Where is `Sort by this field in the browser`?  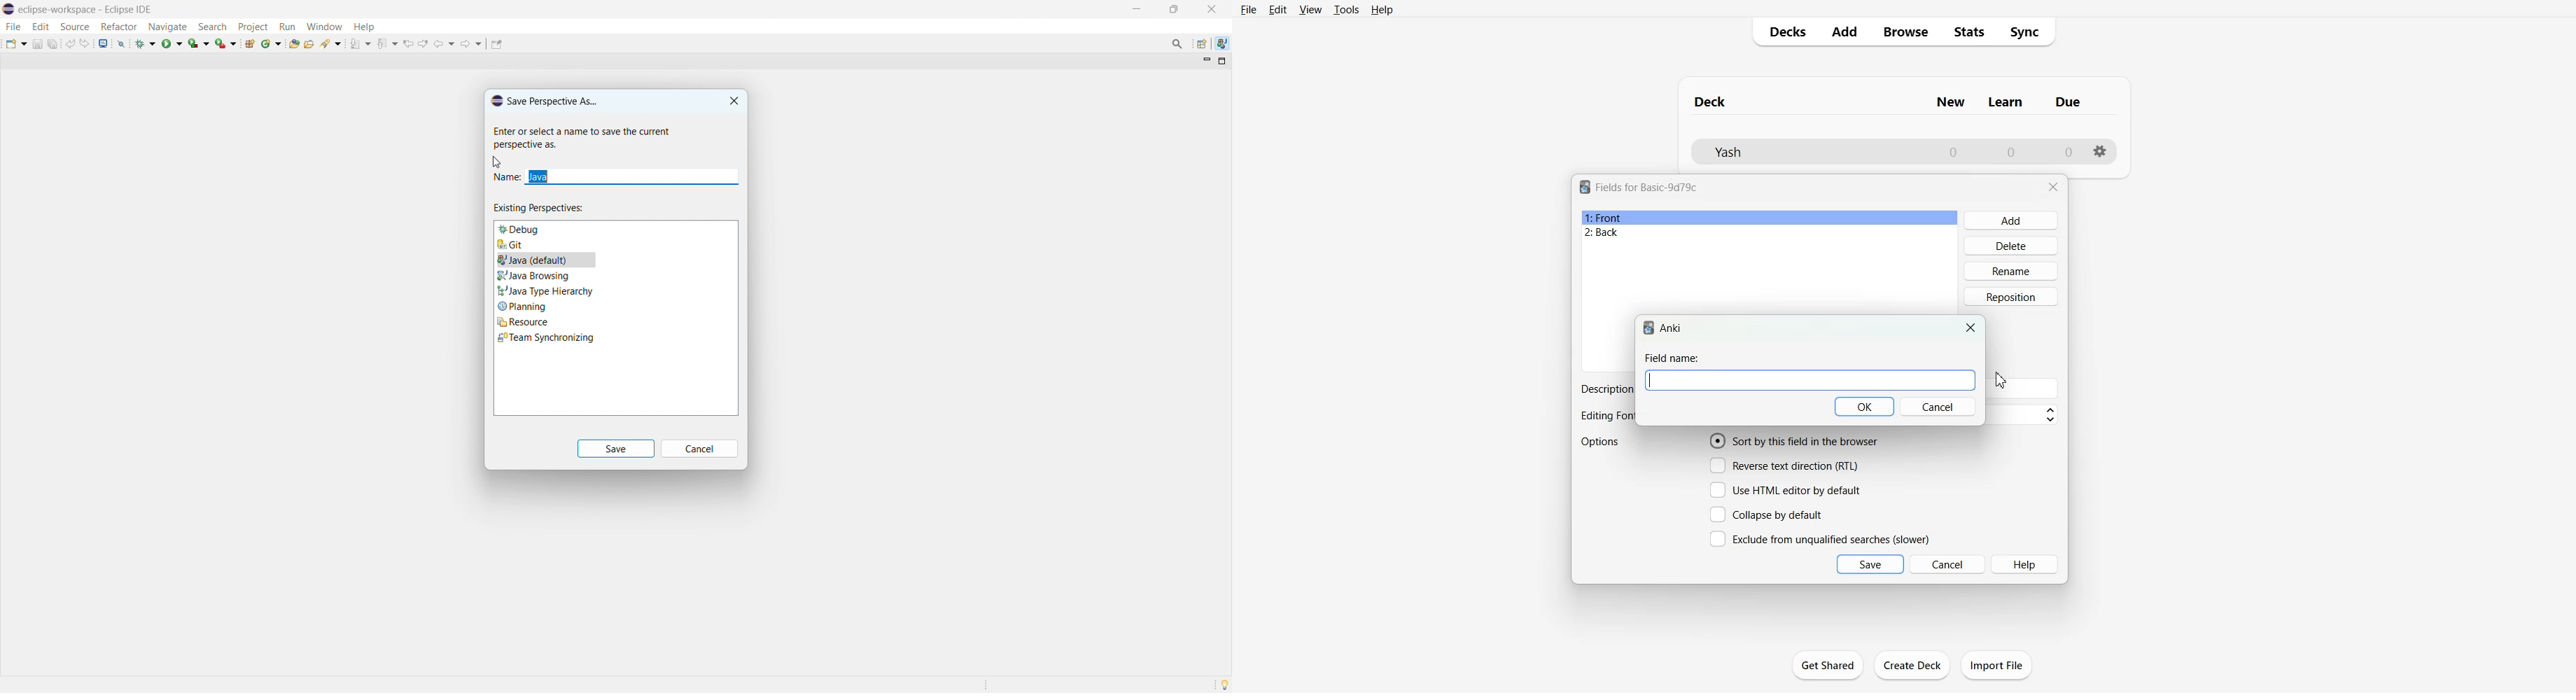
Sort by this field in the browser is located at coordinates (1794, 440).